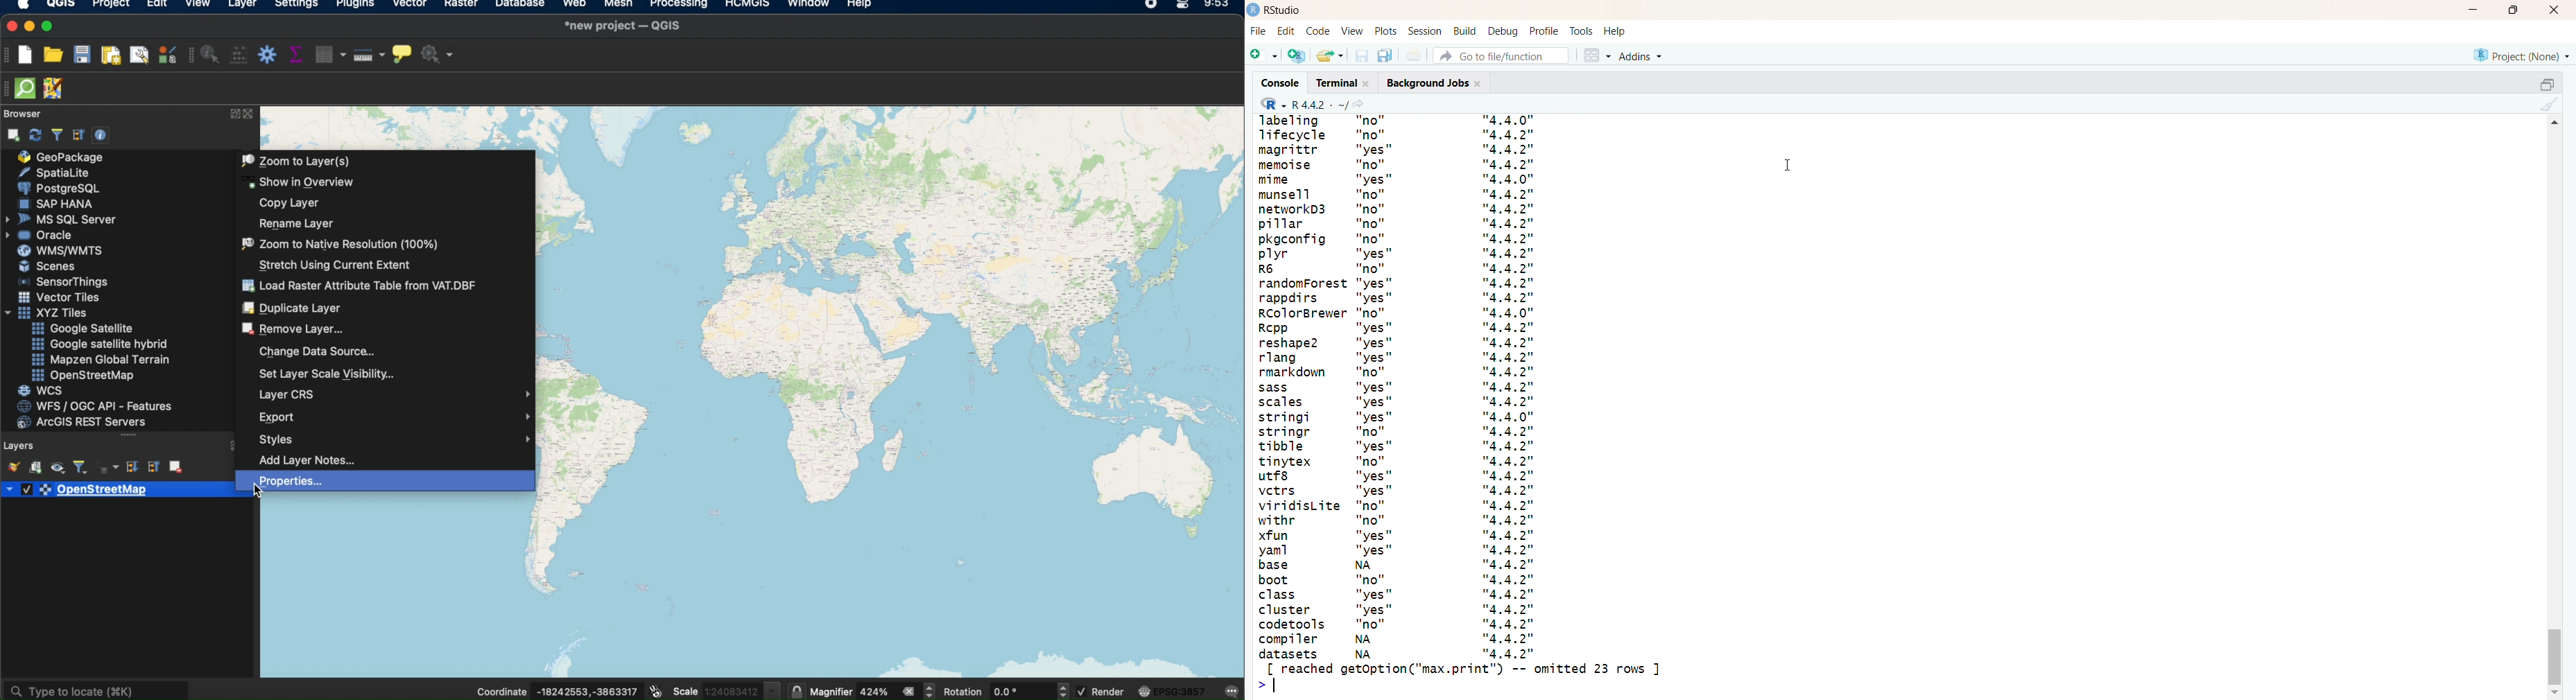 The width and height of the screenshot is (2576, 700). Describe the element at coordinates (2519, 54) in the screenshot. I see `project(none)` at that location.